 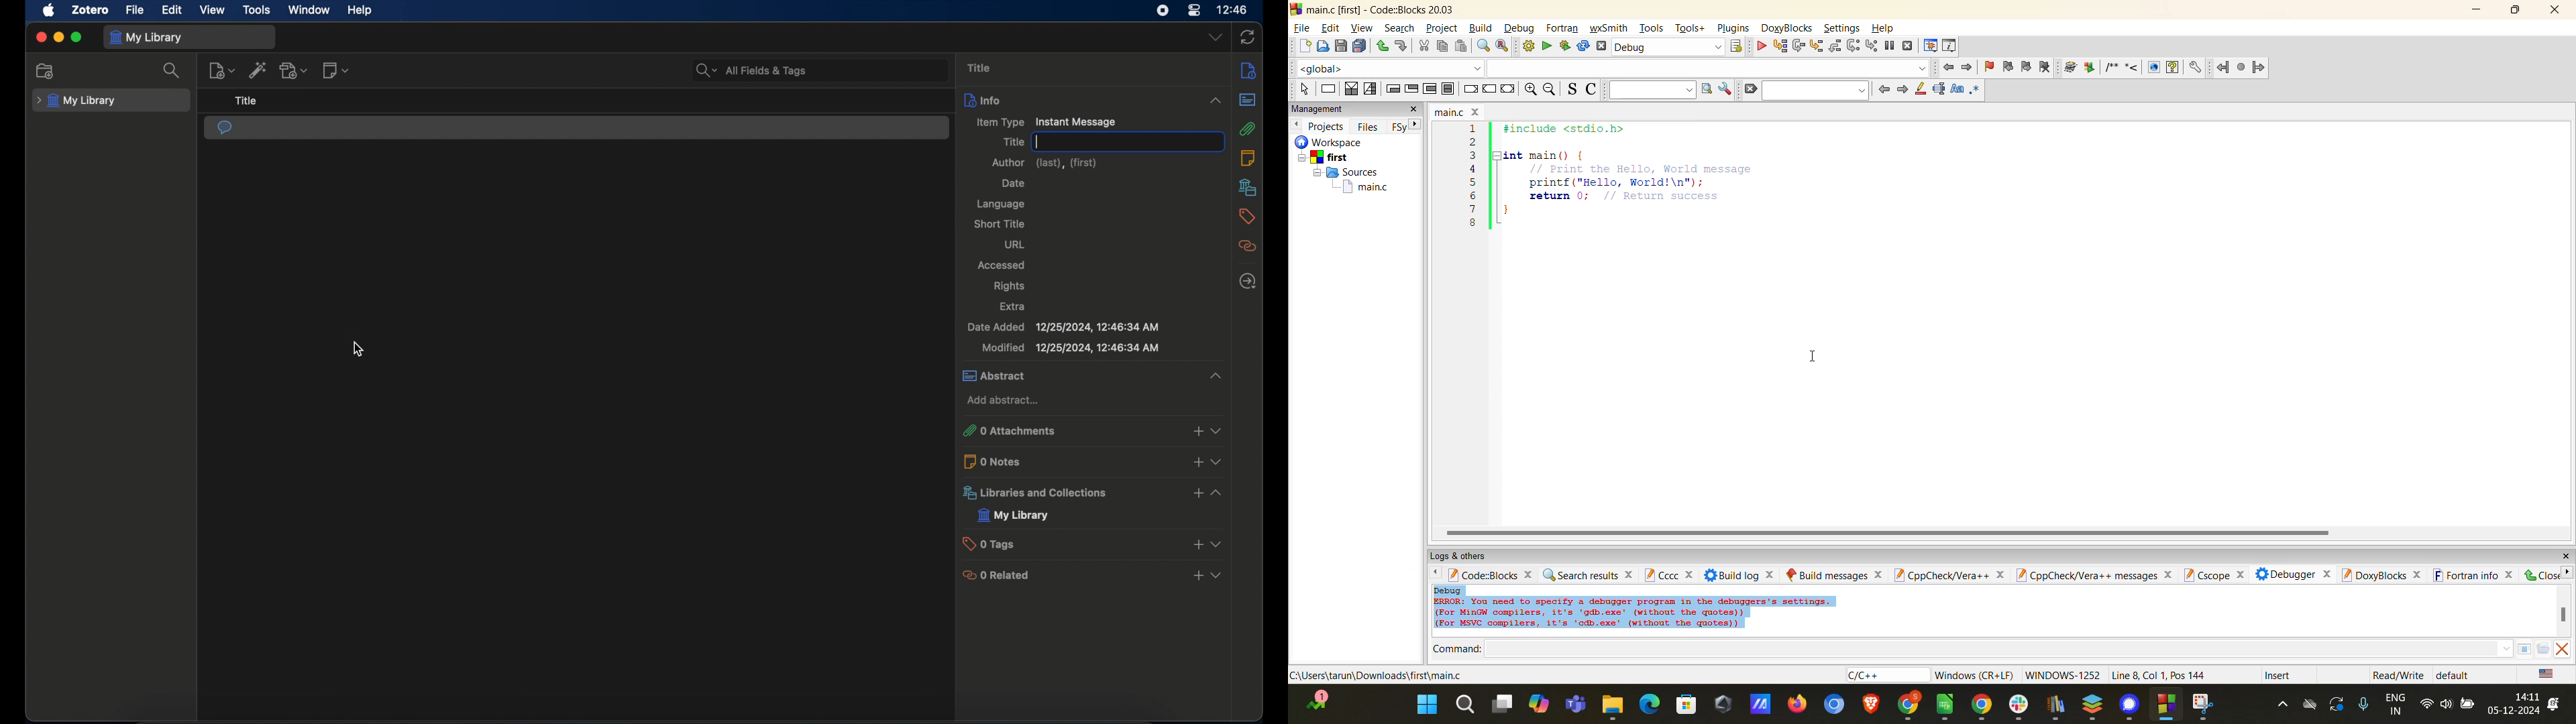 I want to click on minimize, so click(x=58, y=38).